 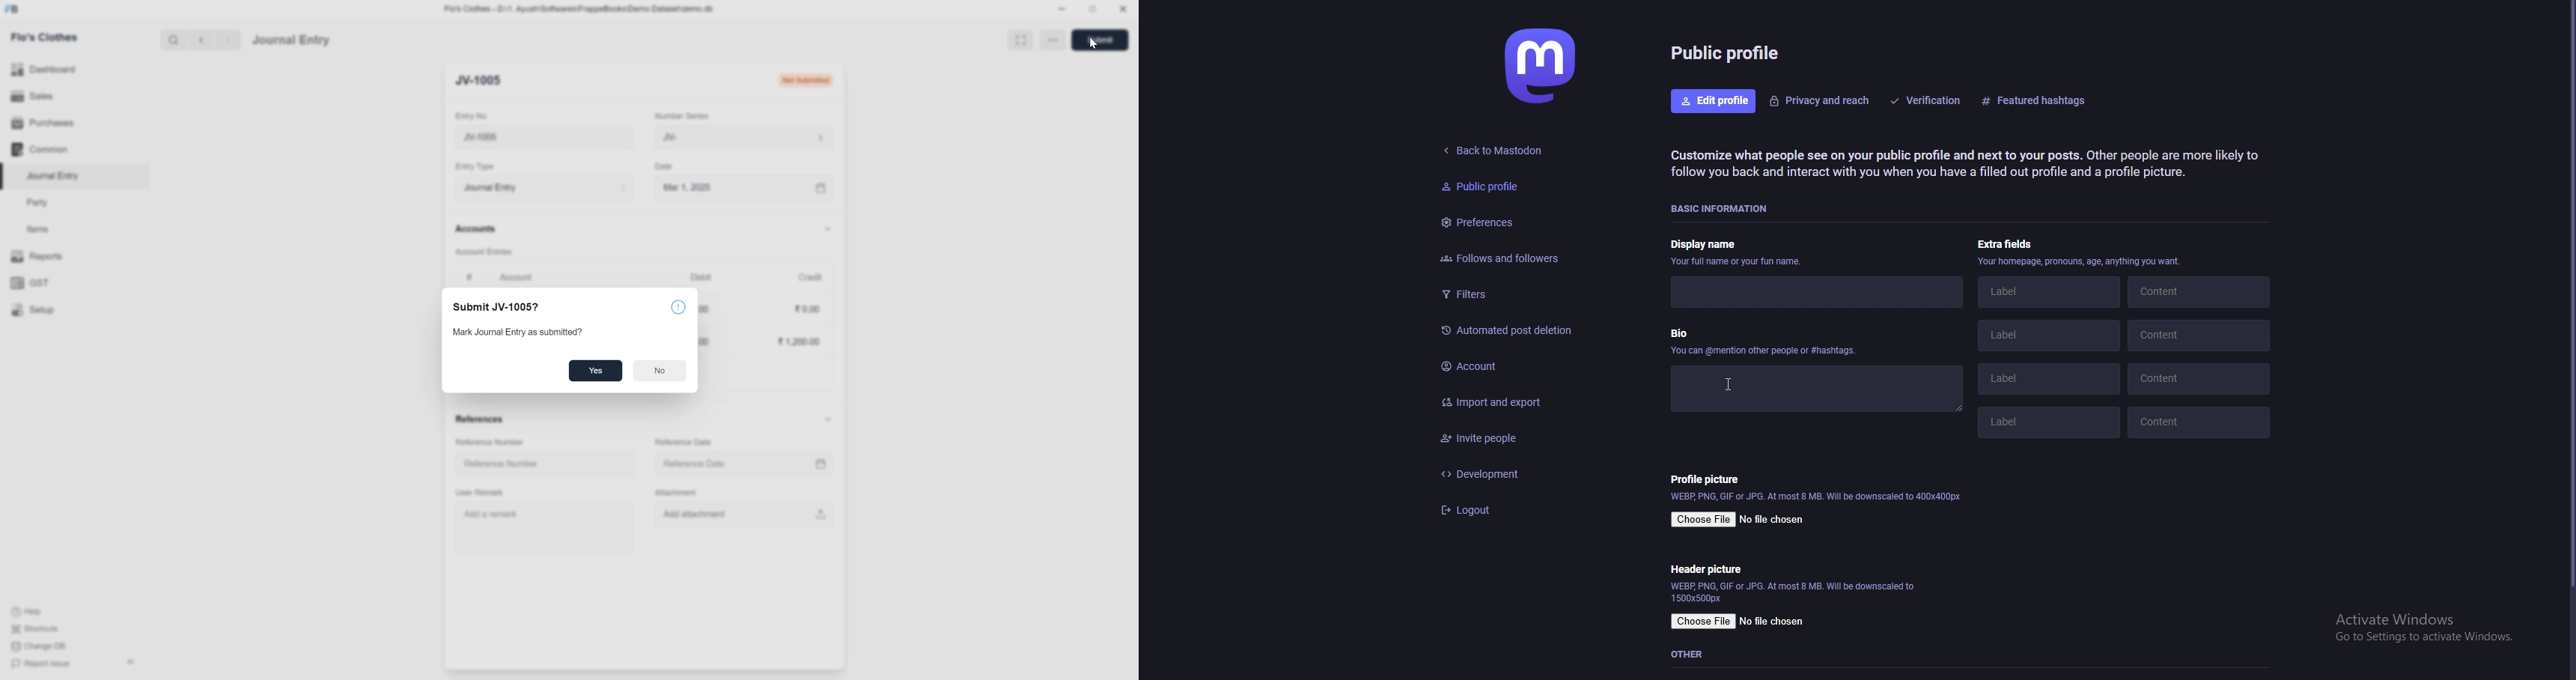 I want to click on Journal Entry, so click(x=56, y=175).